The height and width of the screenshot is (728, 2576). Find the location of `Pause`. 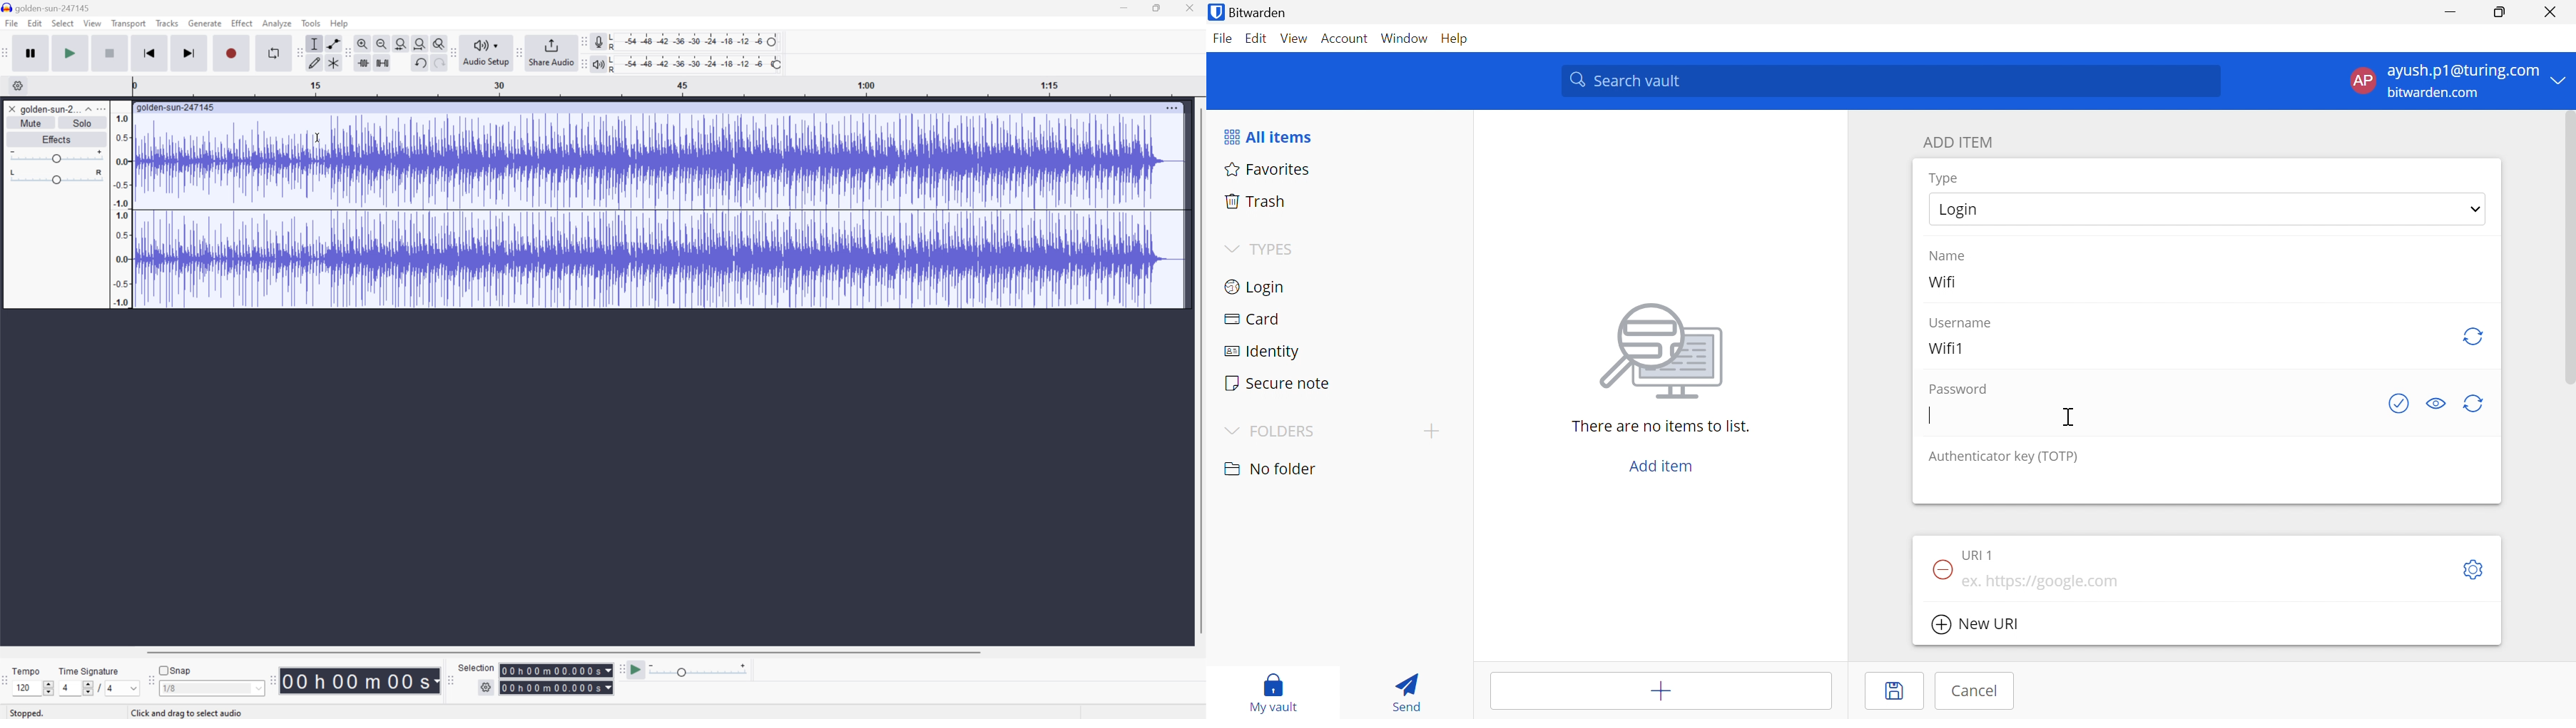

Pause is located at coordinates (30, 53).